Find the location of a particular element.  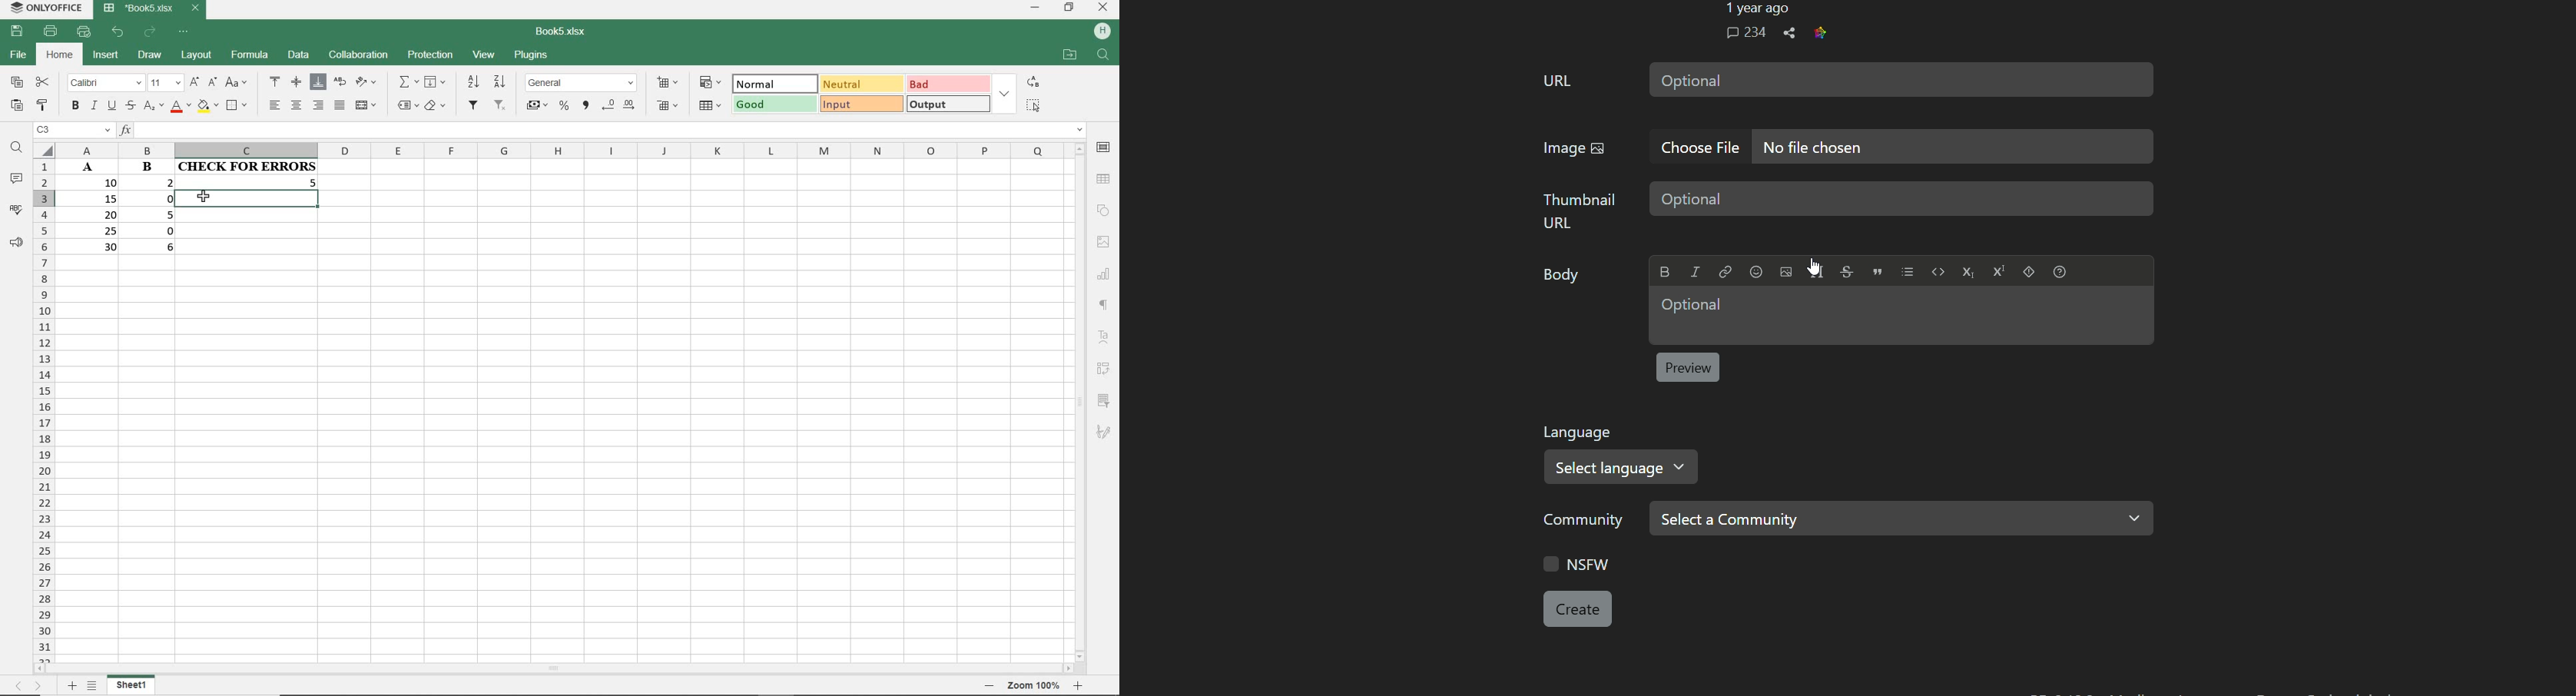

FILL COLOR is located at coordinates (207, 107).